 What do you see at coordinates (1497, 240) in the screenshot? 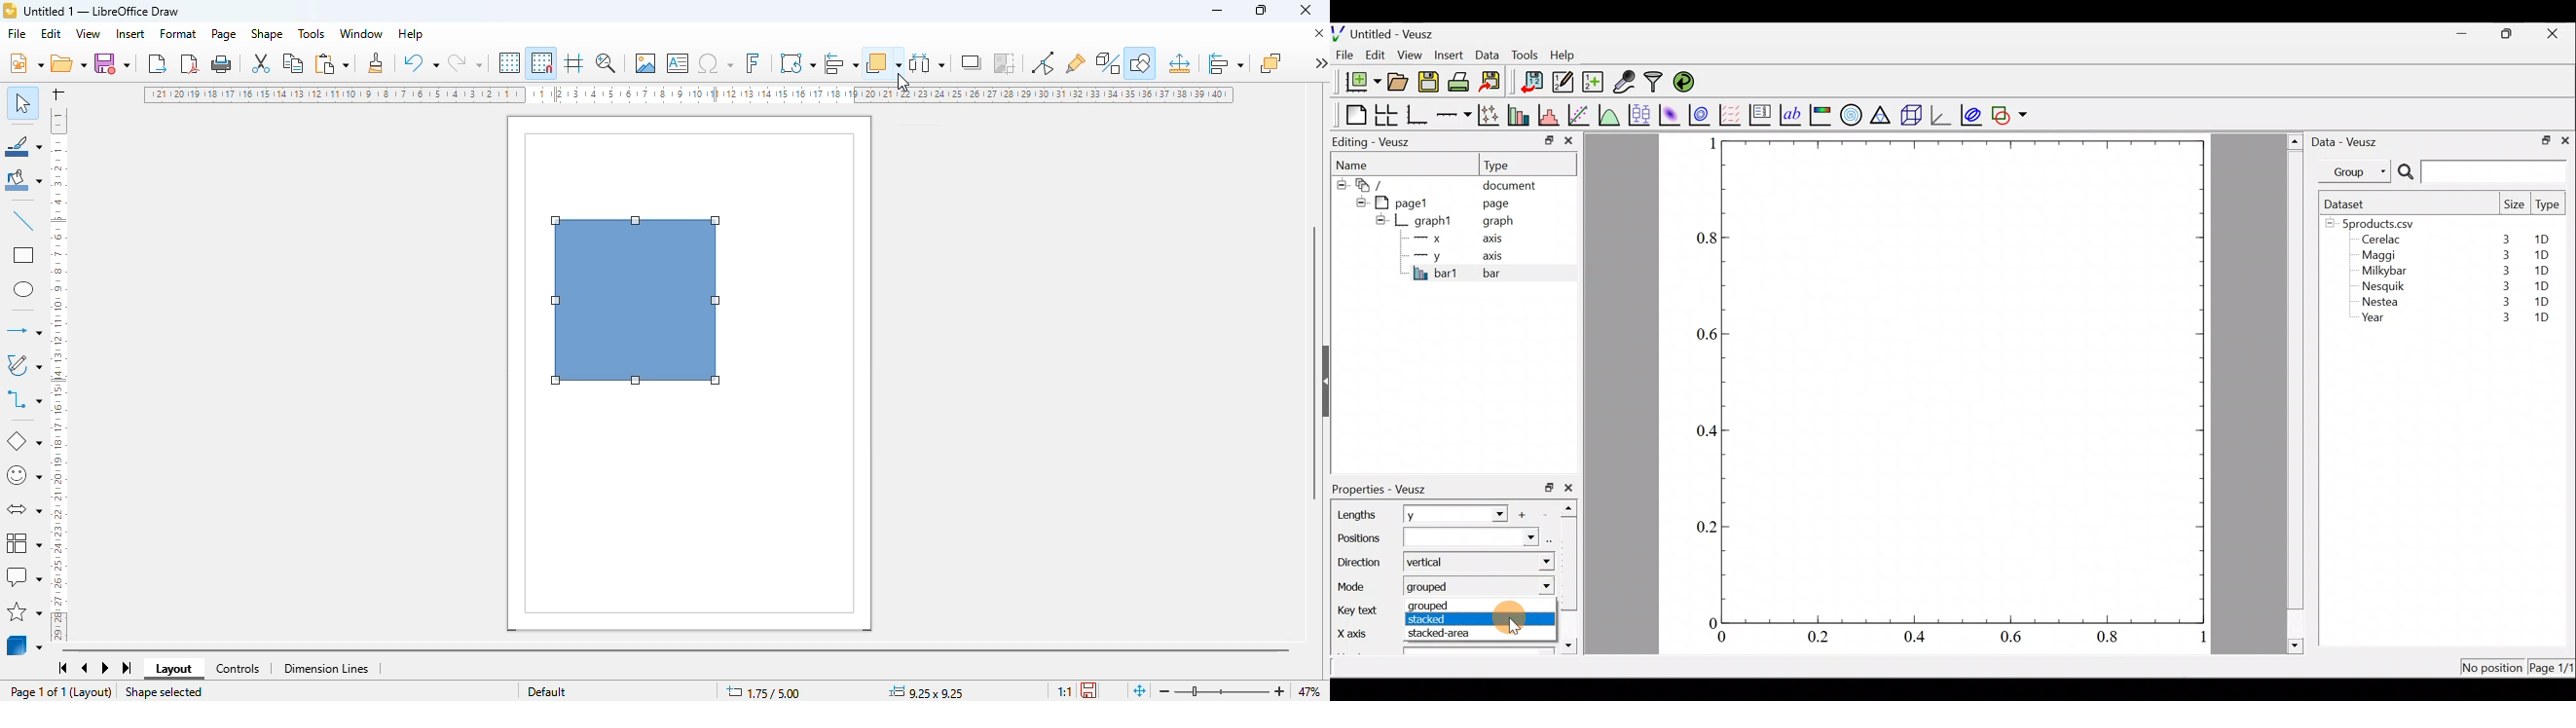
I see `axis` at bounding box center [1497, 240].